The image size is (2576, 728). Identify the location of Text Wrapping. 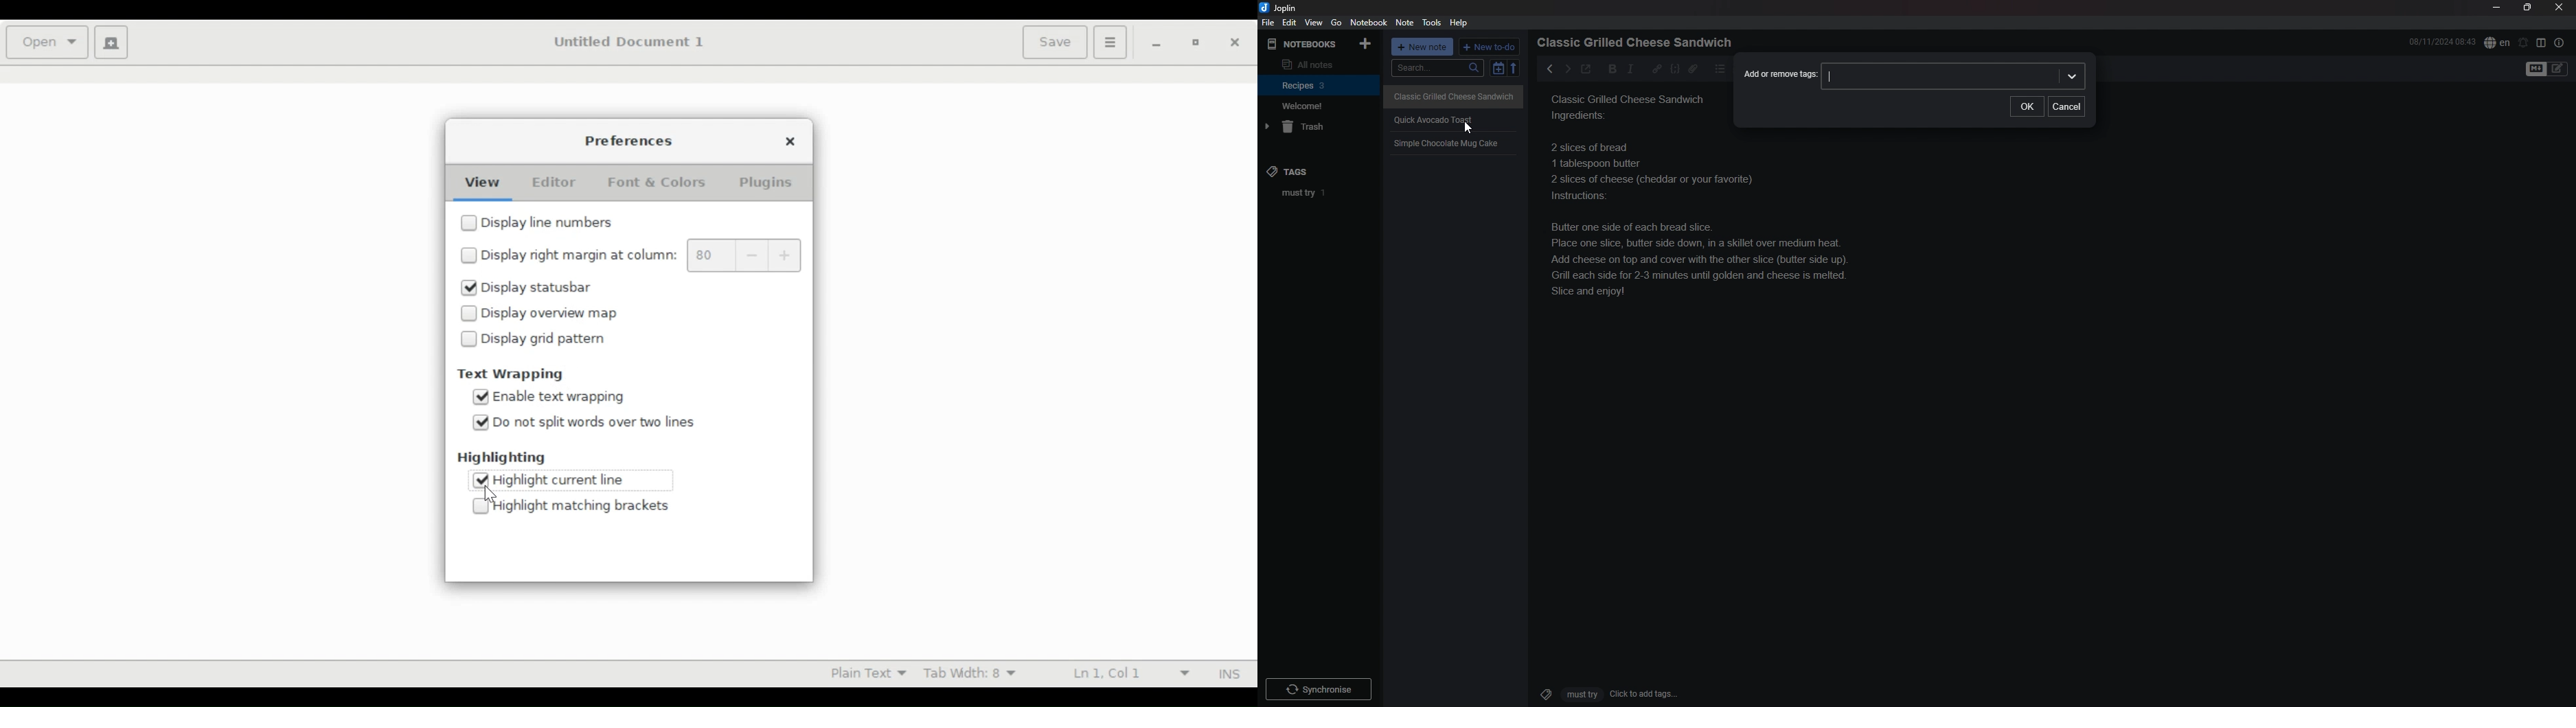
(509, 374).